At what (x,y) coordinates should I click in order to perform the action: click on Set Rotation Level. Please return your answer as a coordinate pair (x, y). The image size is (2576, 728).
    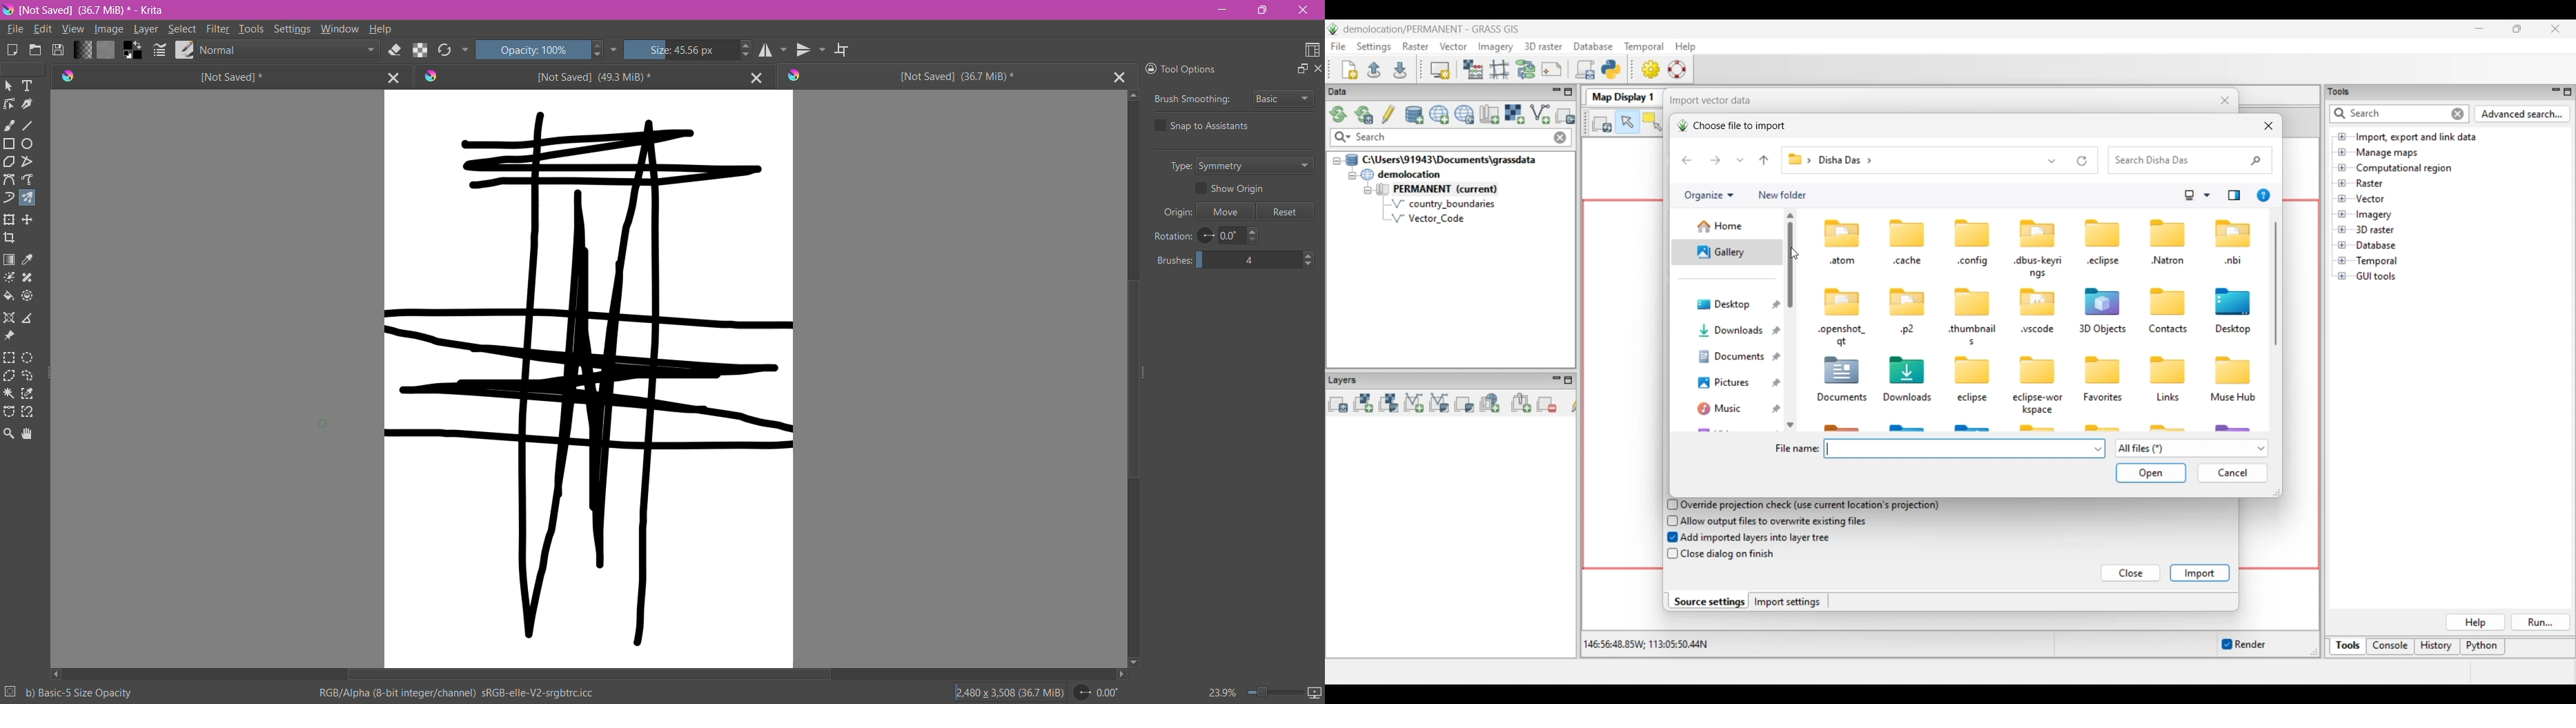
    Looking at the image, I should click on (1098, 694).